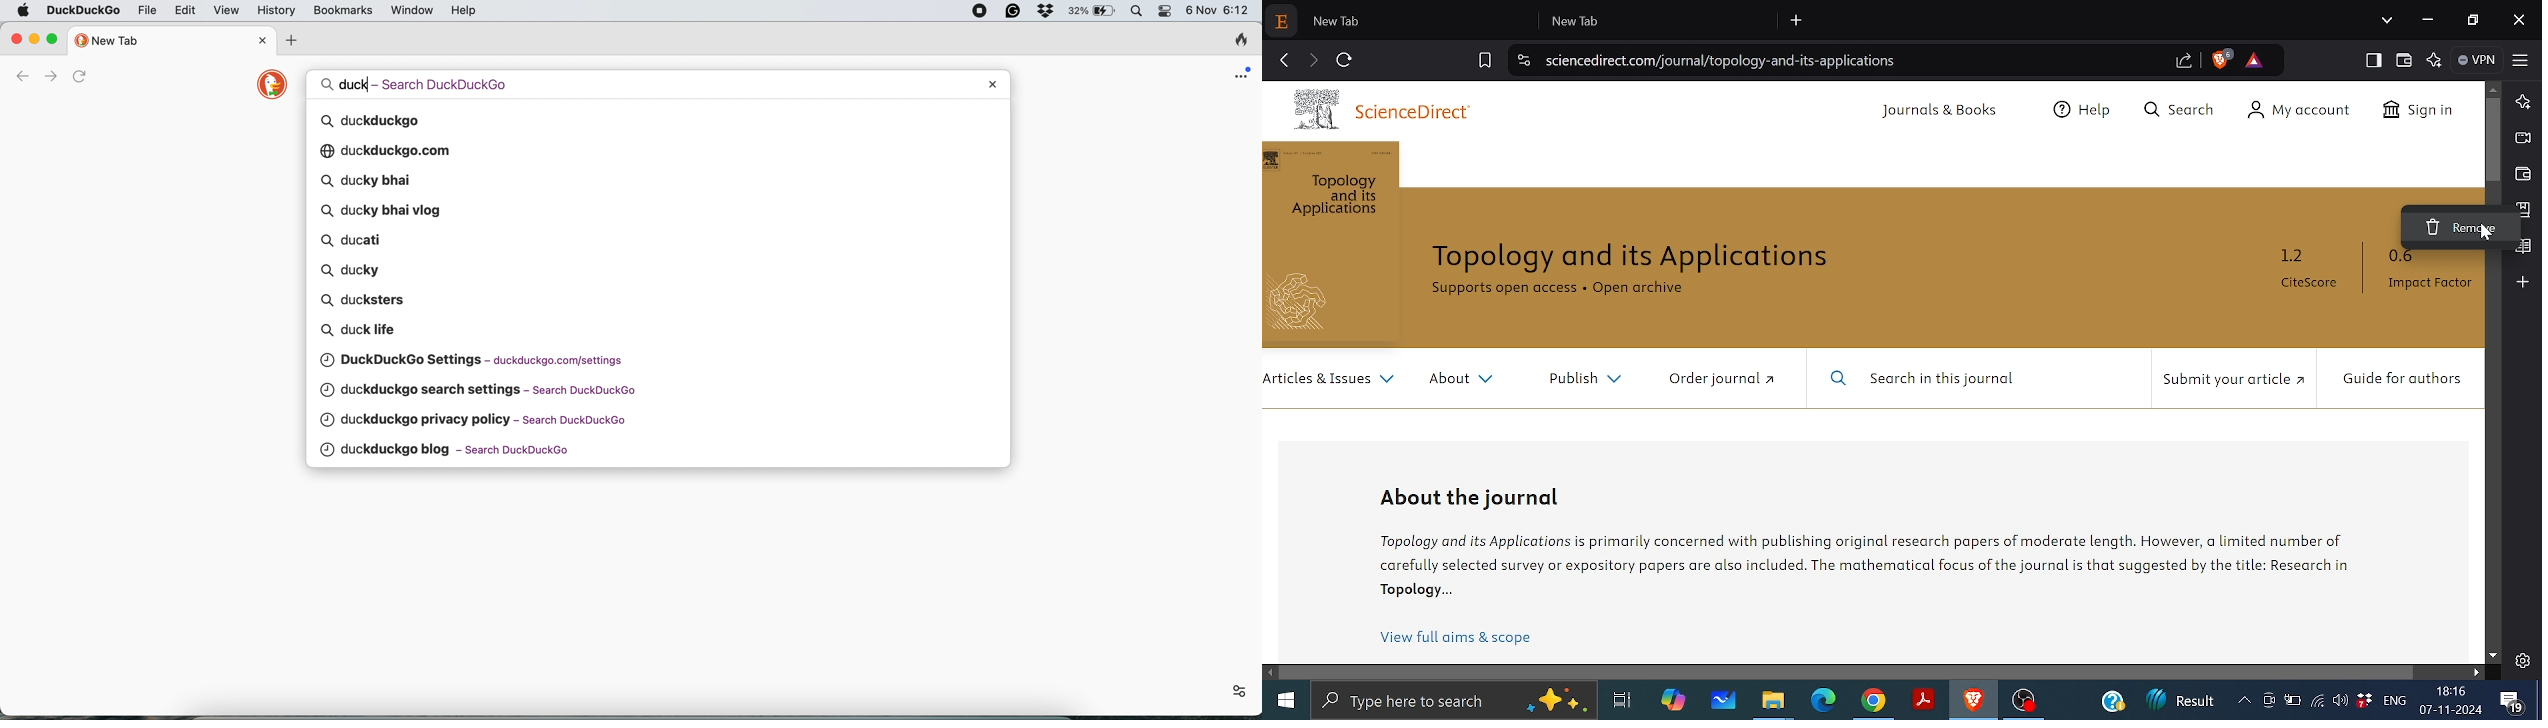 This screenshot has width=2548, height=728. I want to click on Supports open access, so click(1503, 288).